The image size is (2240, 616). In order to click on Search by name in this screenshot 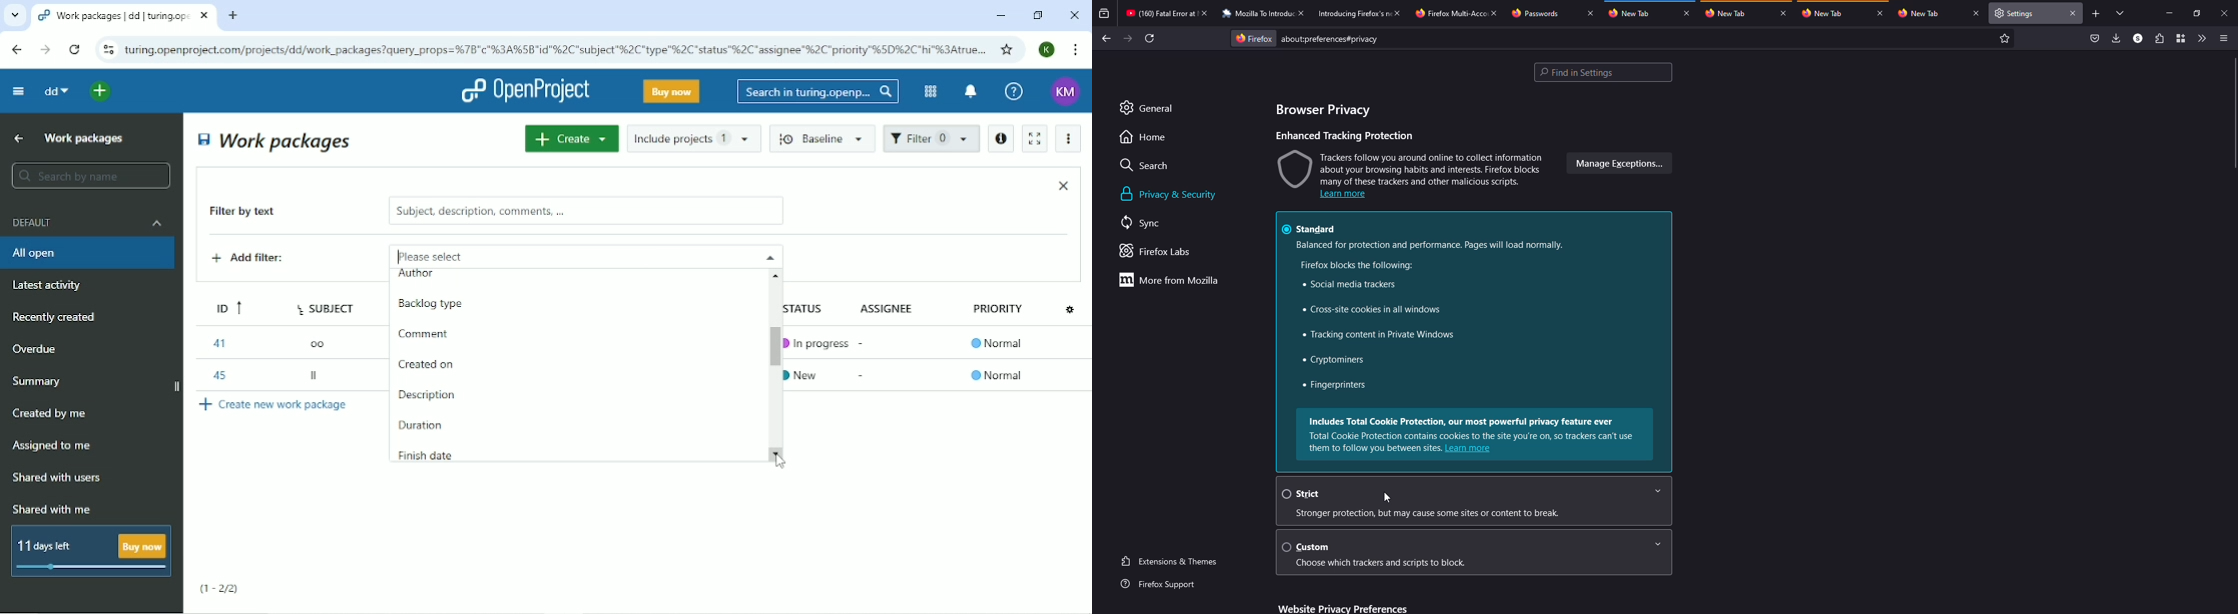, I will do `click(90, 176)`.